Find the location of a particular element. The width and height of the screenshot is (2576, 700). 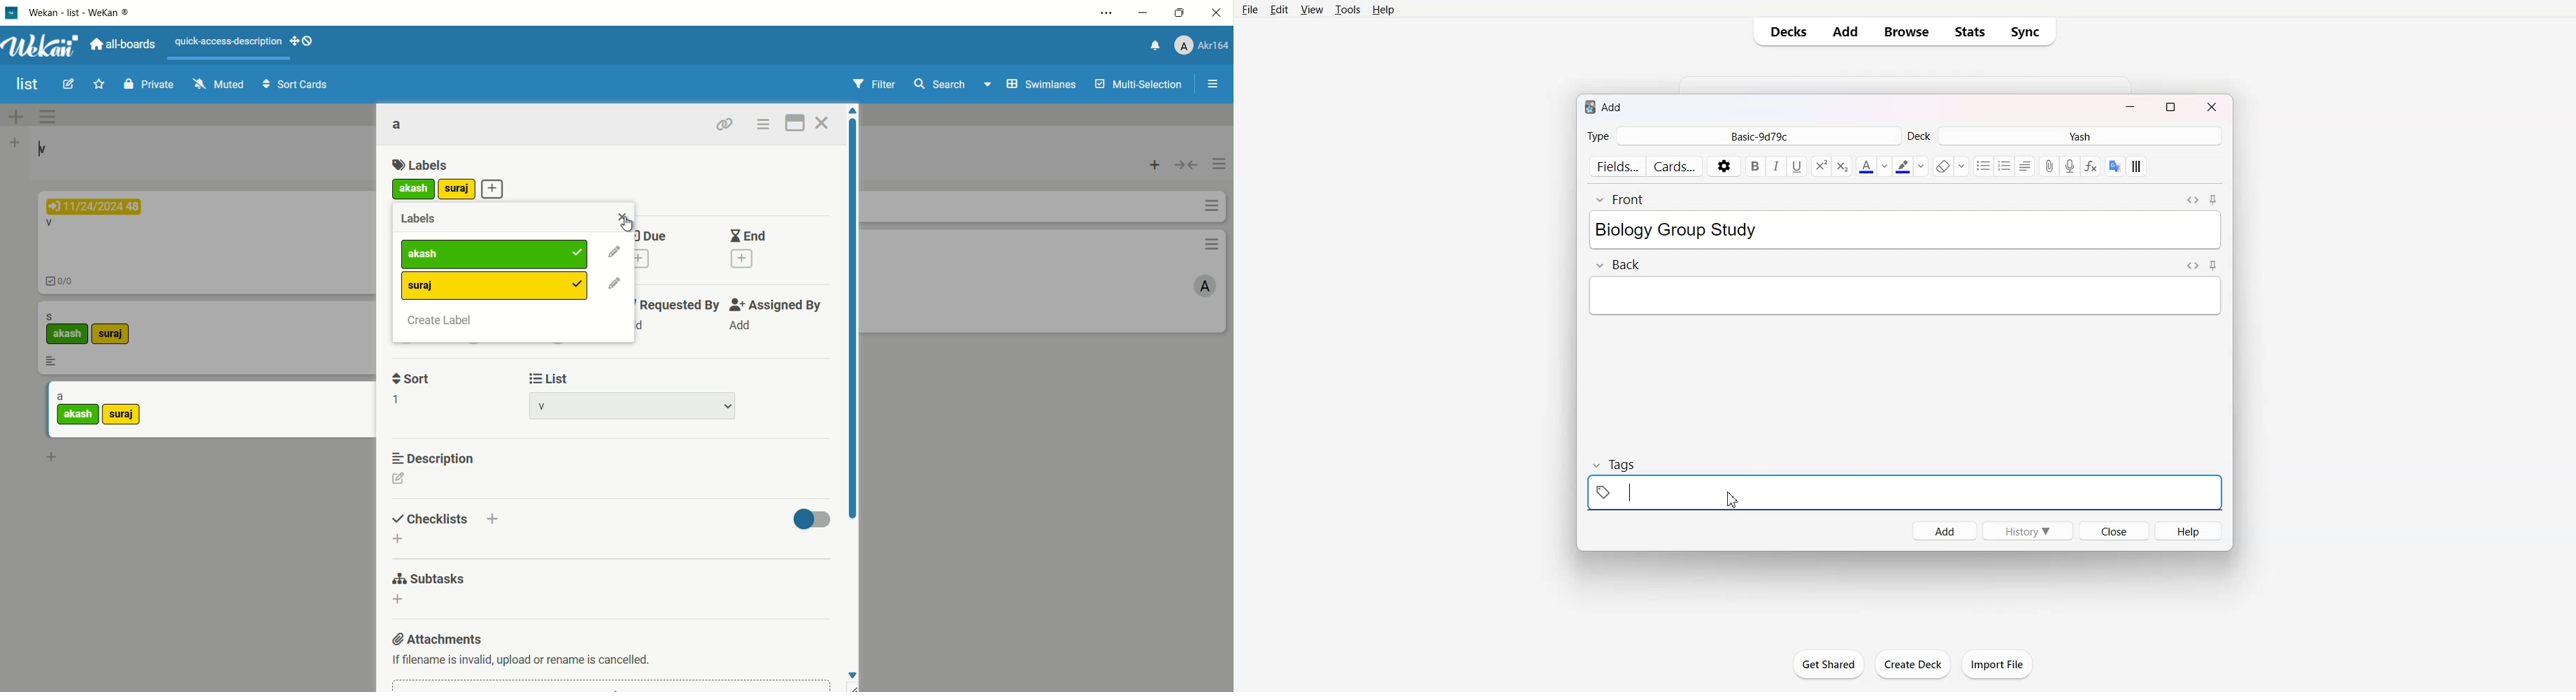

close is located at coordinates (621, 217).